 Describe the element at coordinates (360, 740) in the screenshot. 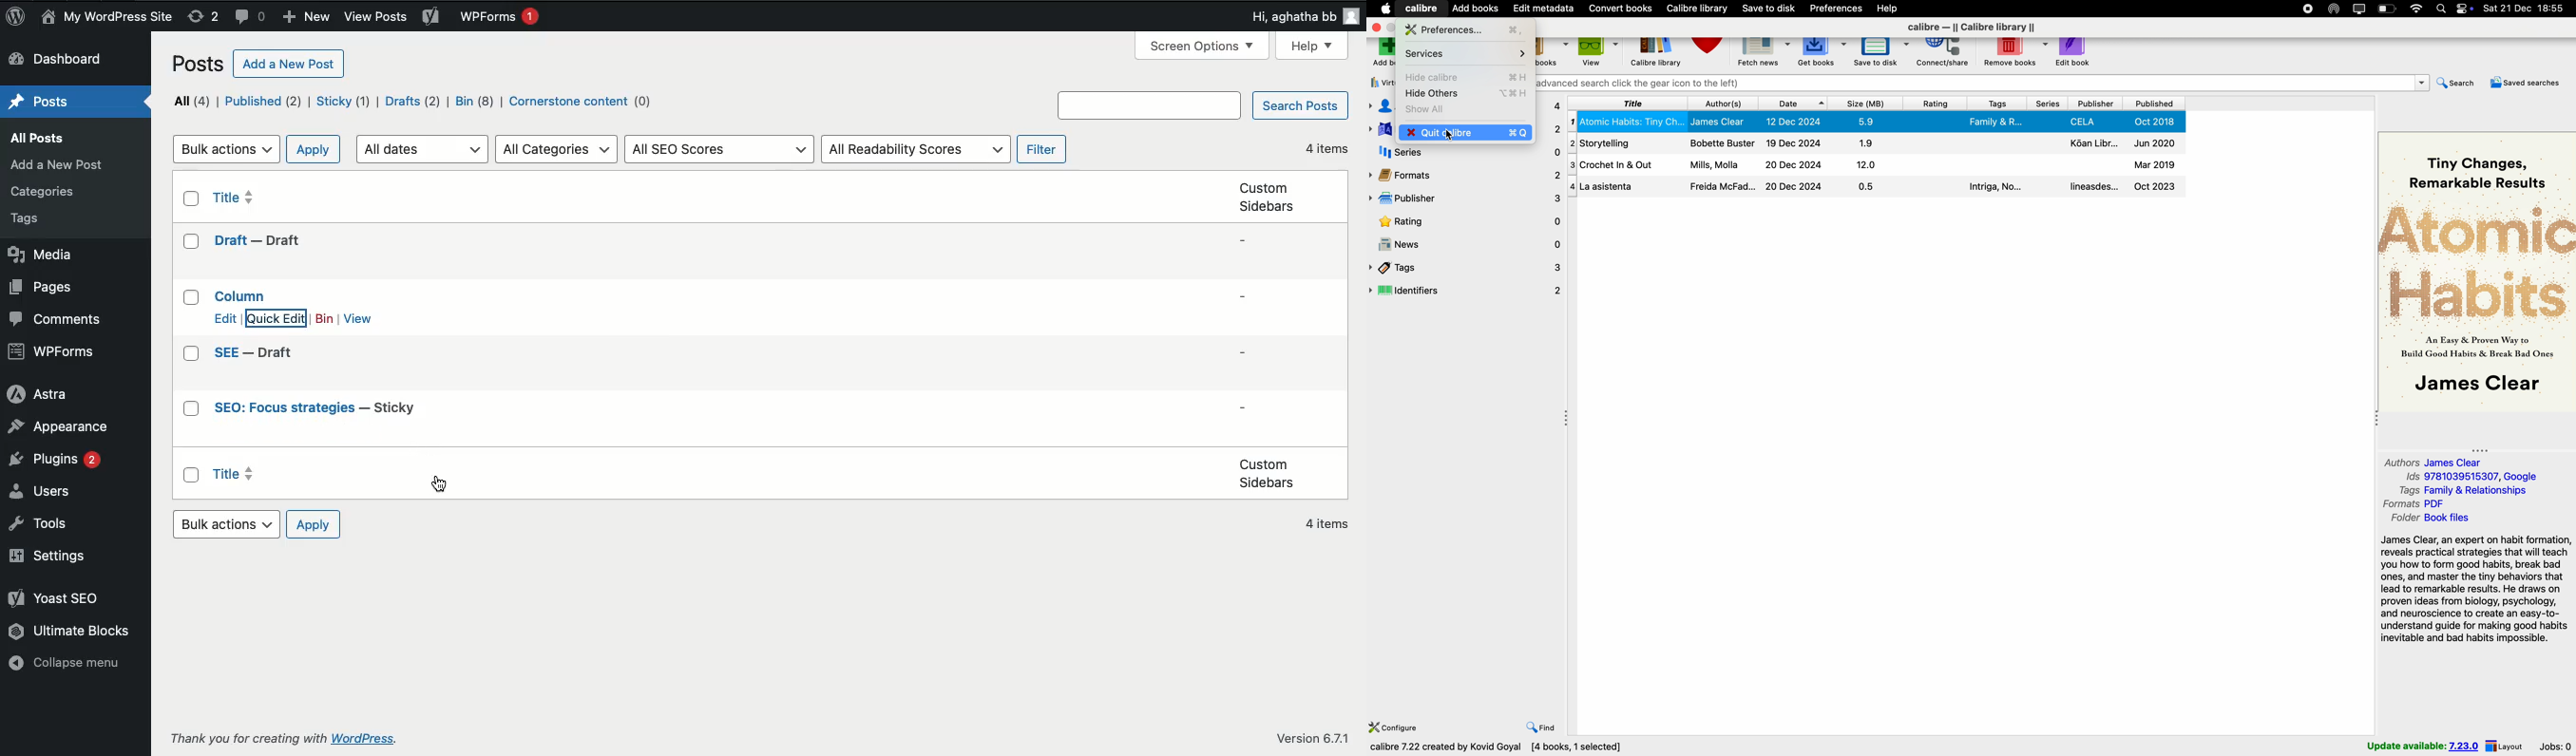

I see `` at that location.